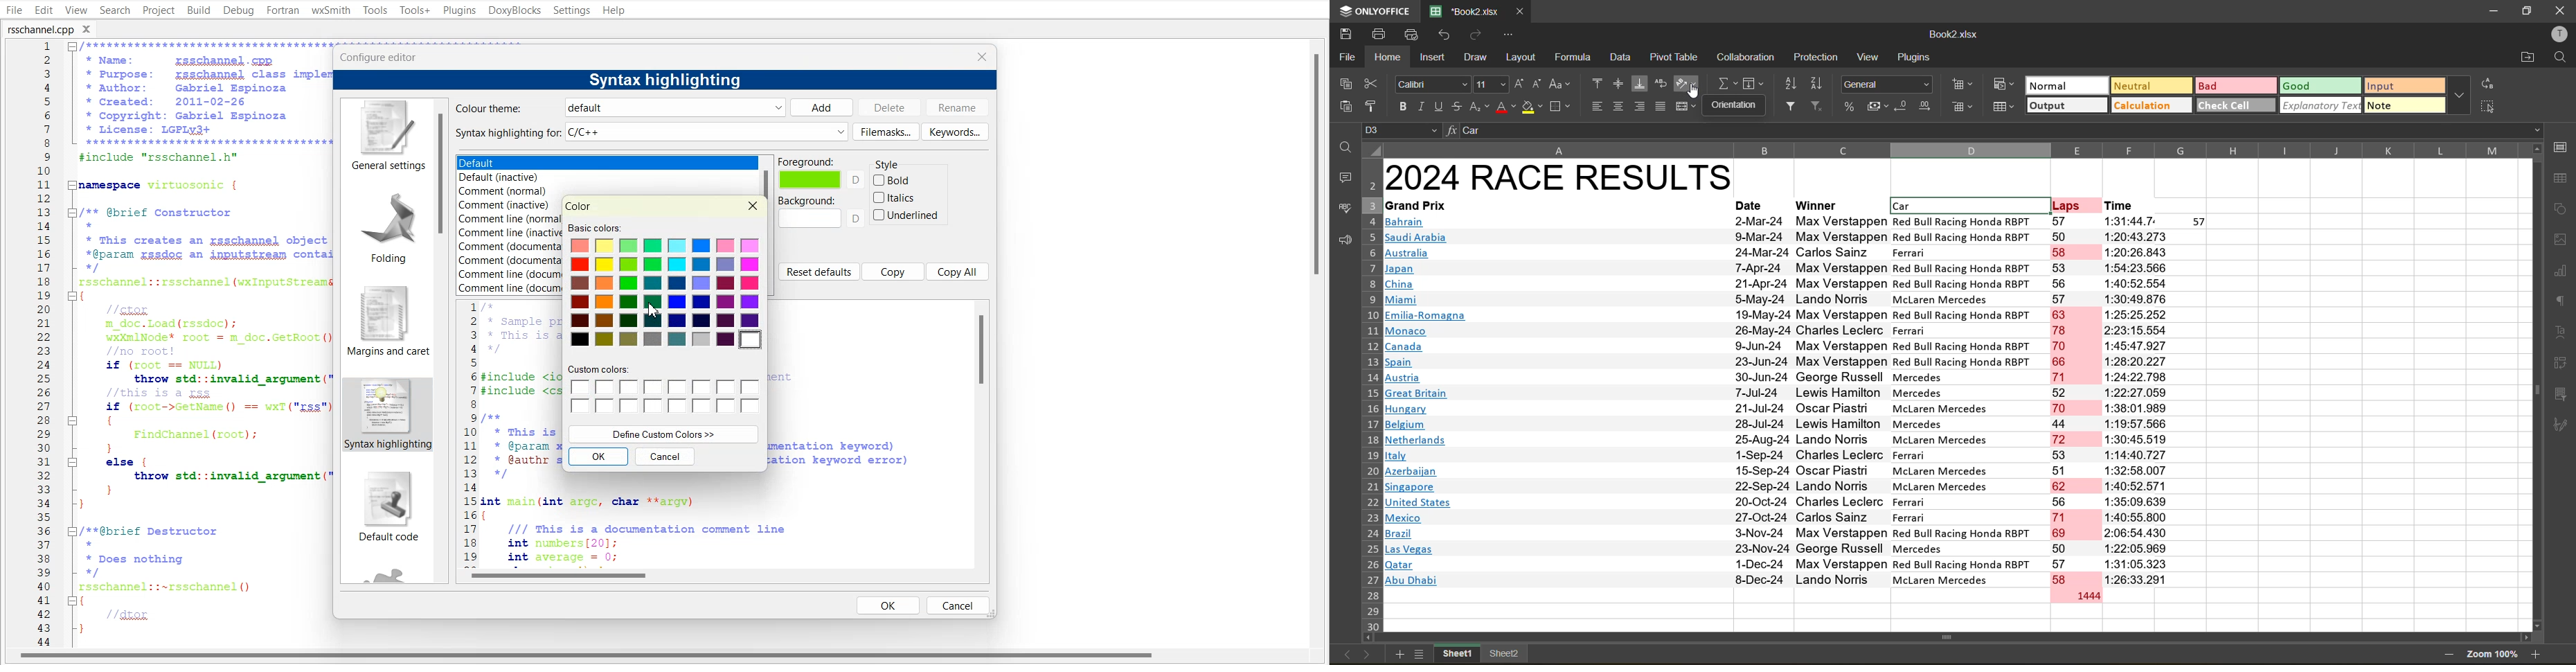 The image size is (2576, 672). I want to click on output, so click(2064, 105).